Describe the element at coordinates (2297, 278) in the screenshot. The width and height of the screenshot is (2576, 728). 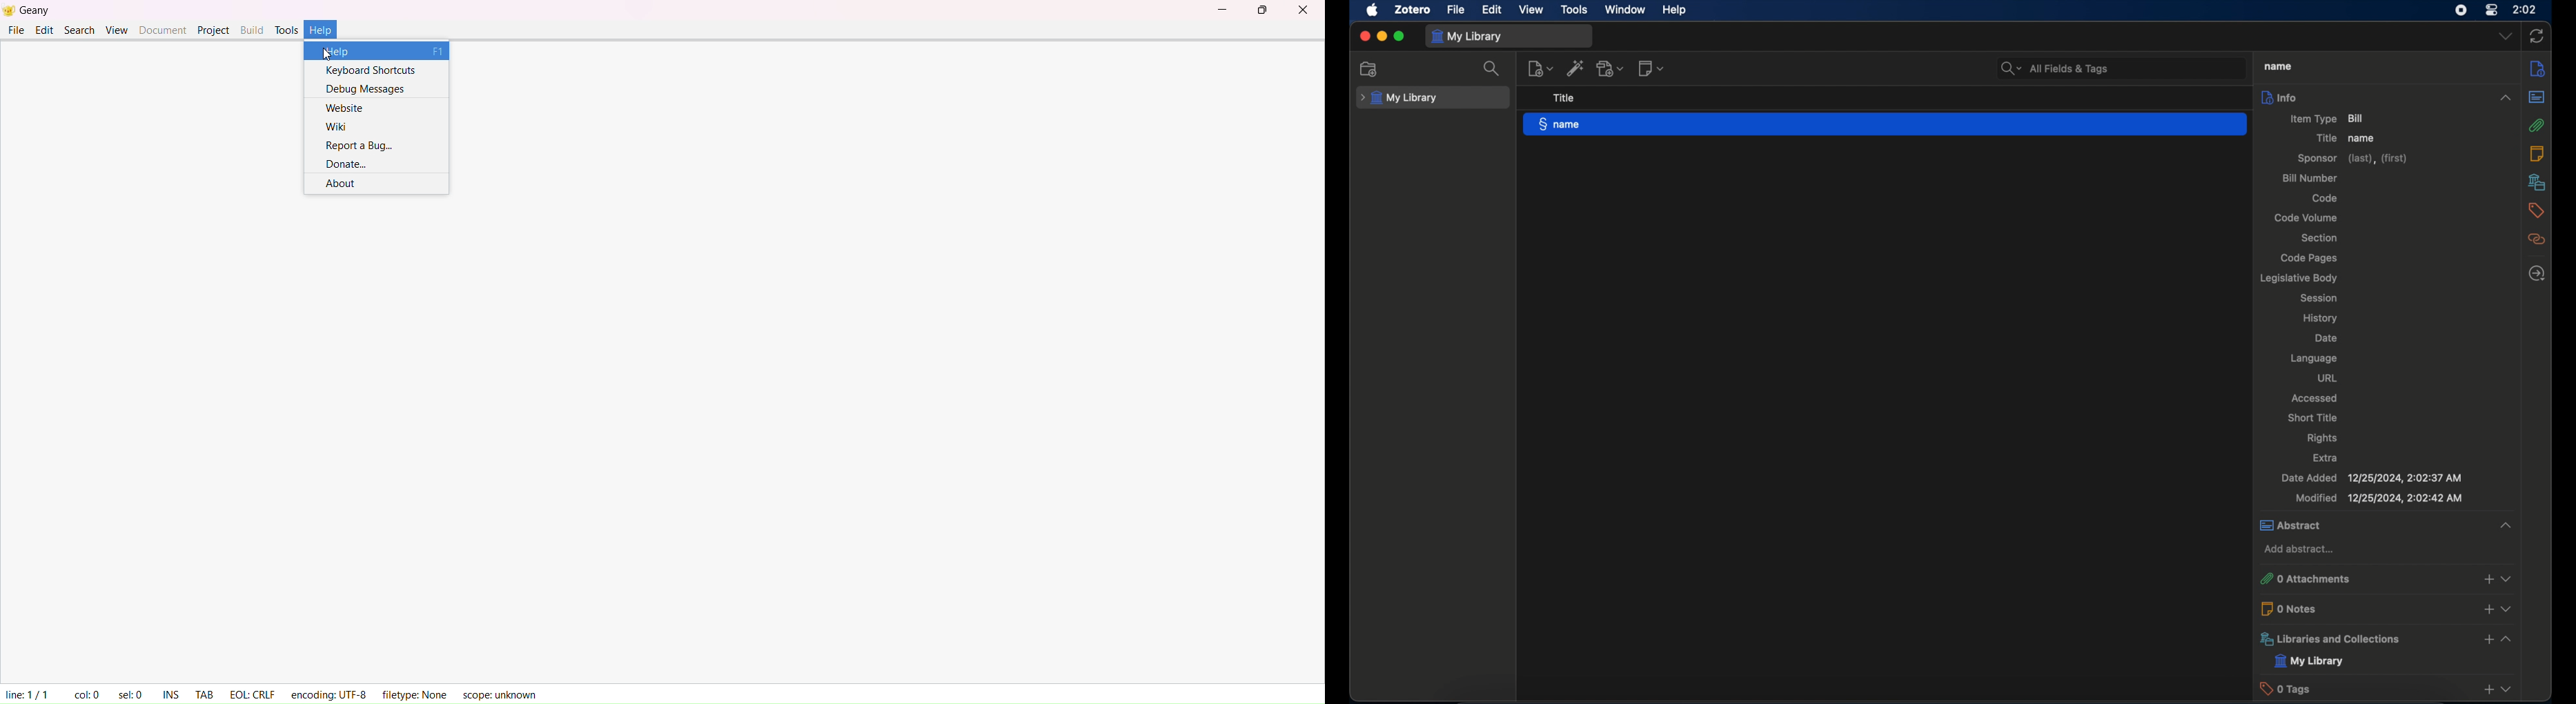
I see `legislative body` at that location.